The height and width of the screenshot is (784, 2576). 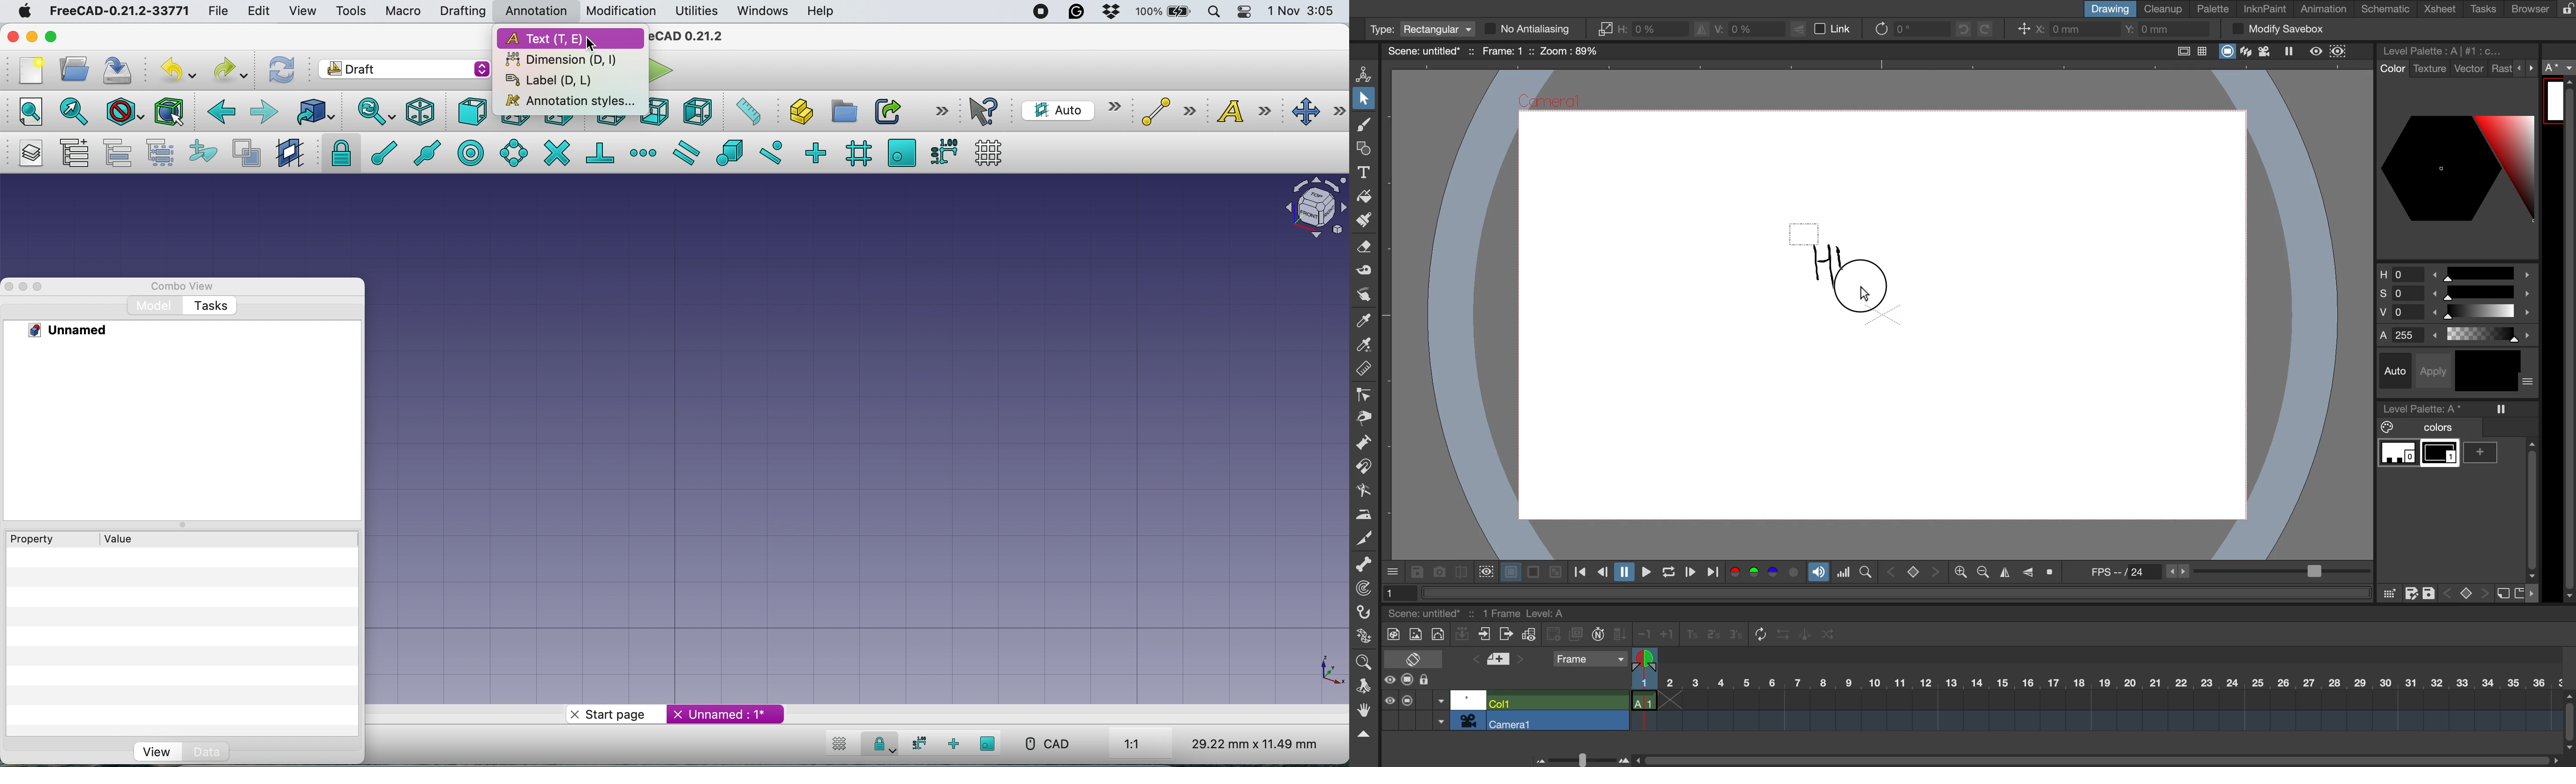 I want to click on snap near, so click(x=769, y=153).